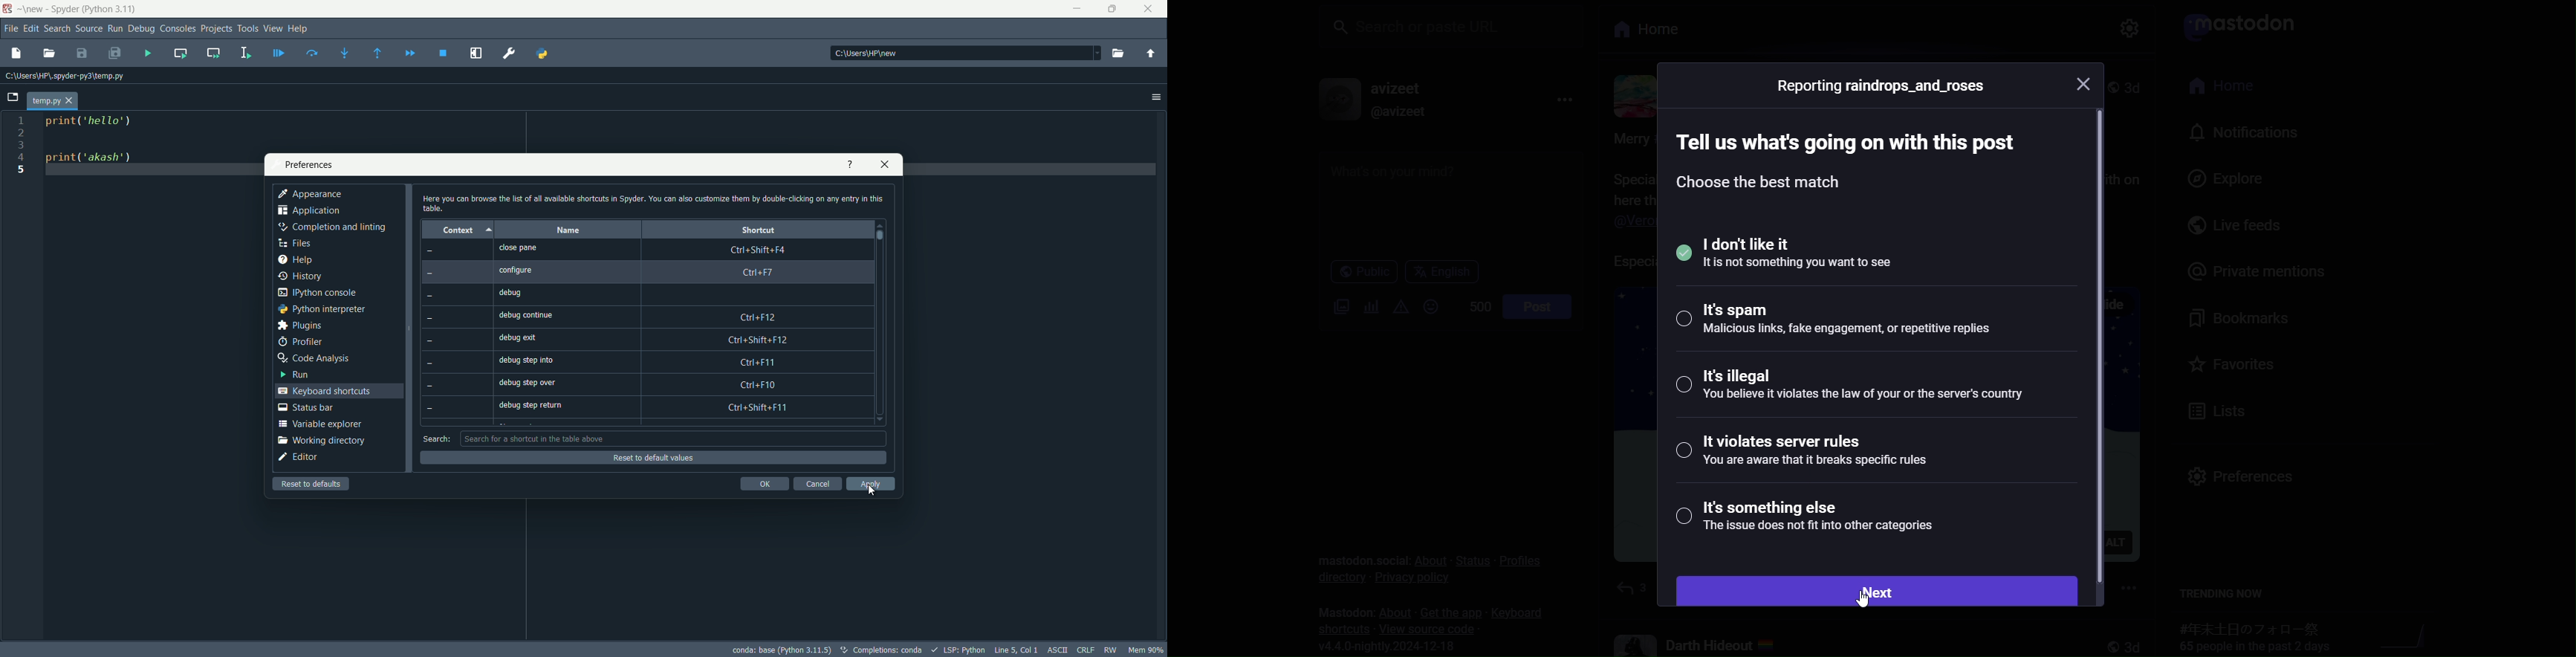 This screenshot has width=2576, height=672. Describe the element at coordinates (511, 54) in the screenshot. I see `preferences` at that location.